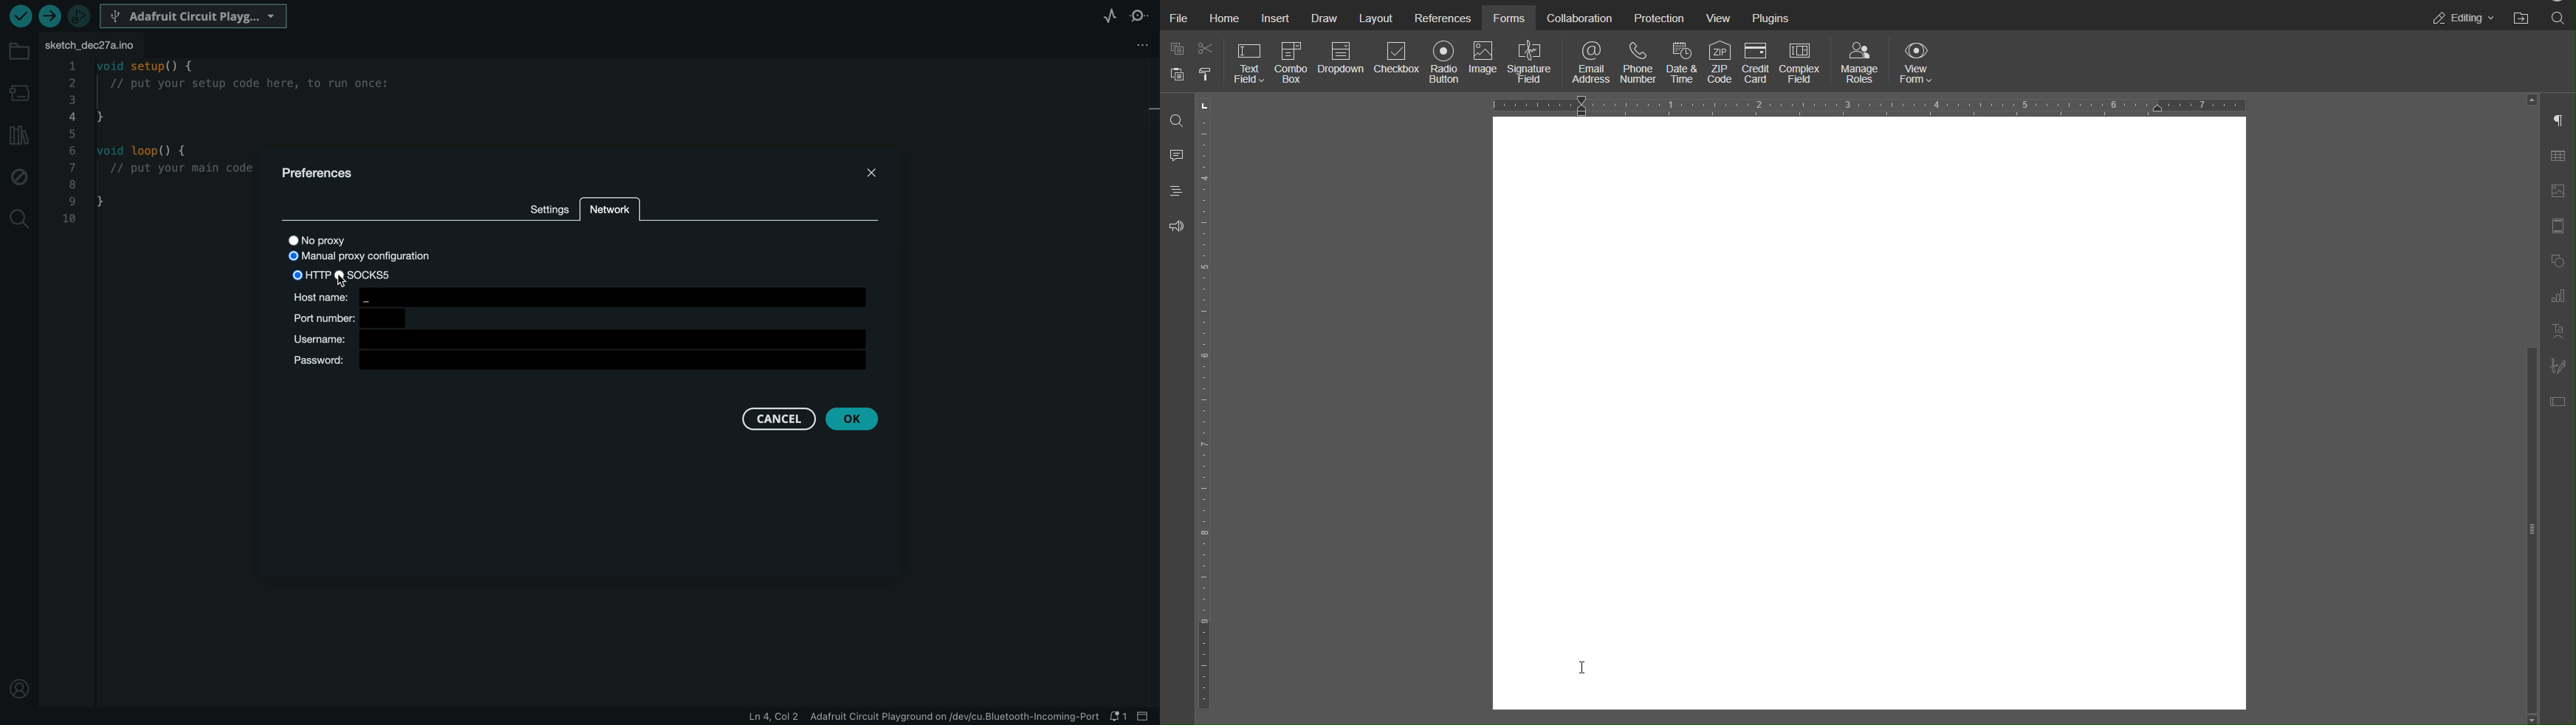  What do you see at coordinates (1280, 18) in the screenshot?
I see `Insert` at bounding box center [1280, 18].